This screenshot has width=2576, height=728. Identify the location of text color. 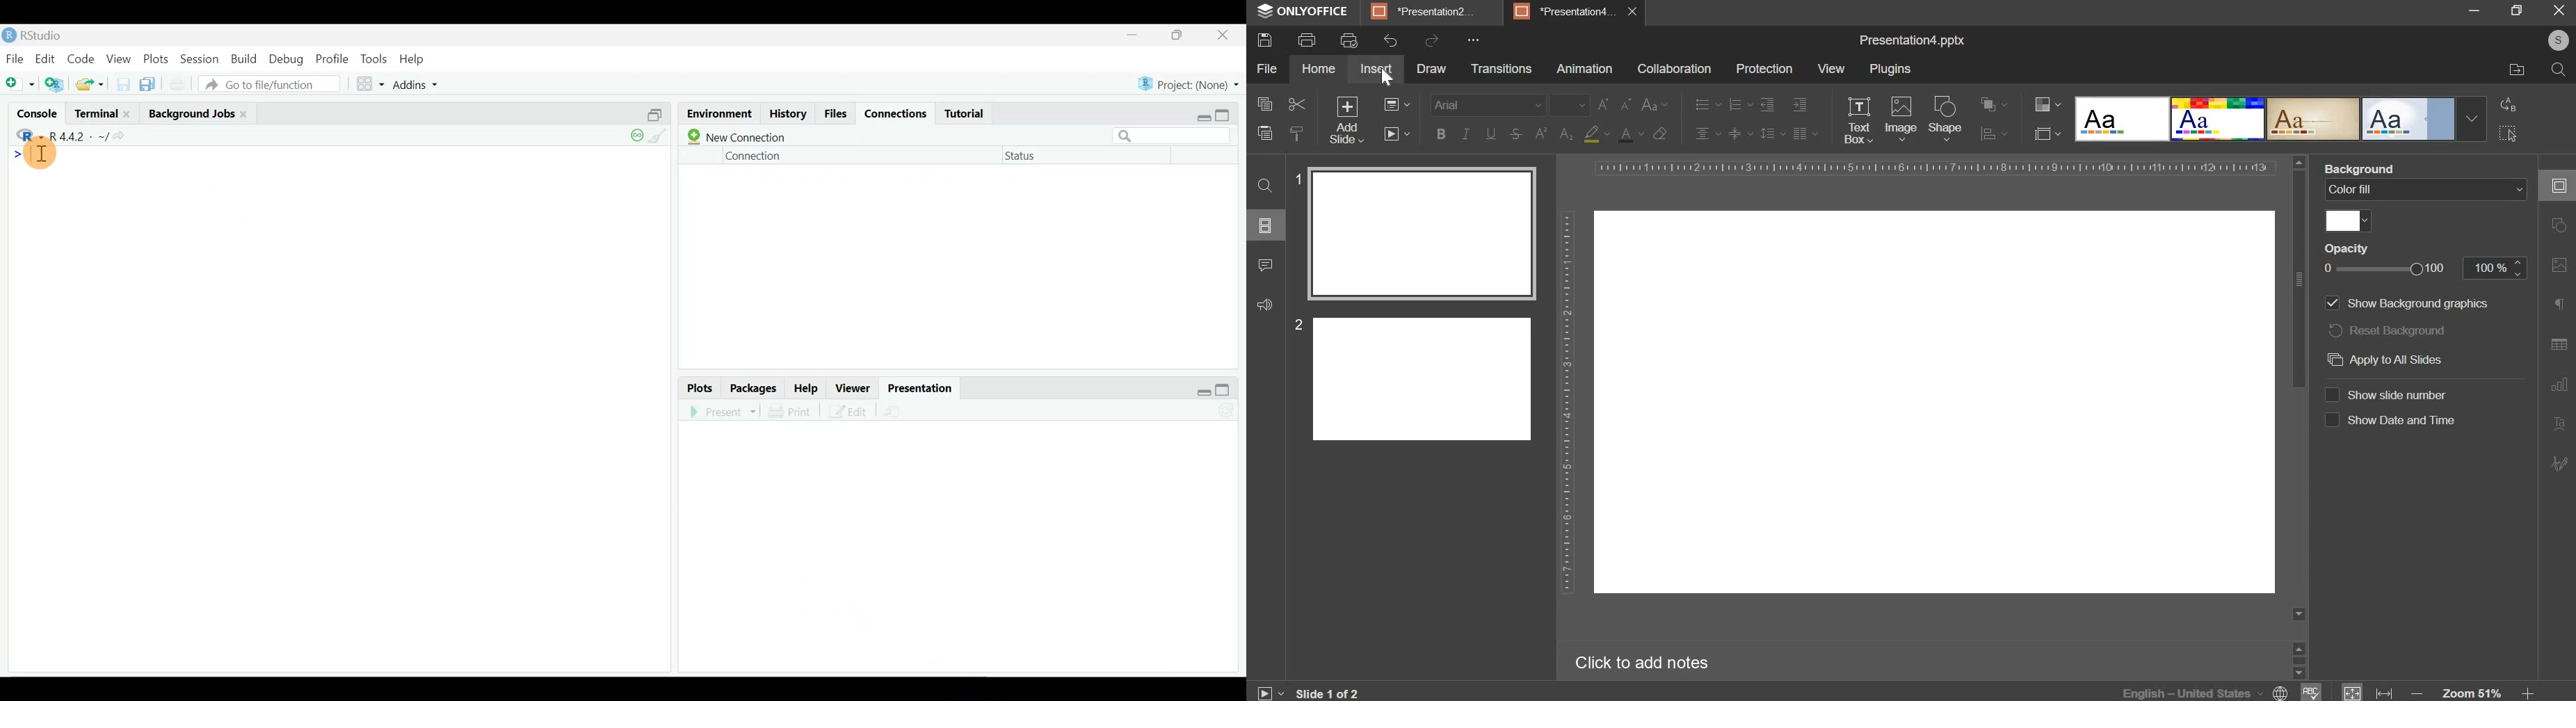
(1633, 136).